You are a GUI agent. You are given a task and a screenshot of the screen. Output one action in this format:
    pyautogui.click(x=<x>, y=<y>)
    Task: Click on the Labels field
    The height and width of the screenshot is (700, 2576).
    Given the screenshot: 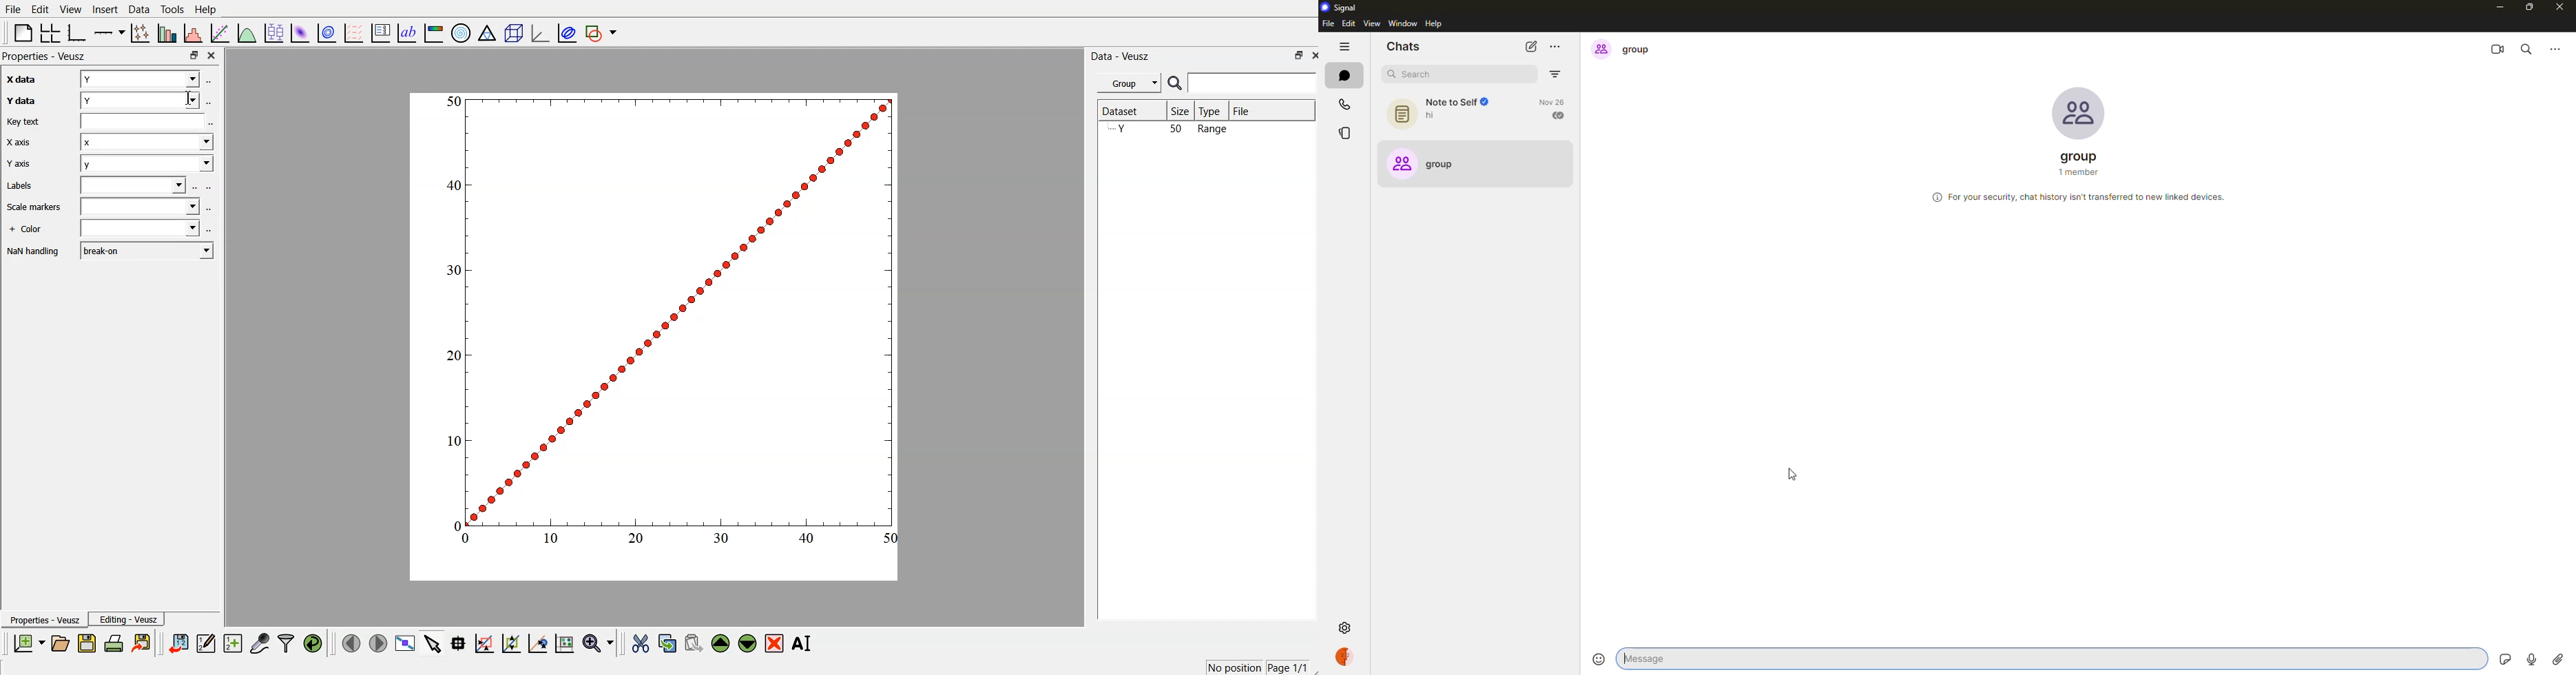 What is the action you would take?
    pyautogui.click(x=135, y=186)
    